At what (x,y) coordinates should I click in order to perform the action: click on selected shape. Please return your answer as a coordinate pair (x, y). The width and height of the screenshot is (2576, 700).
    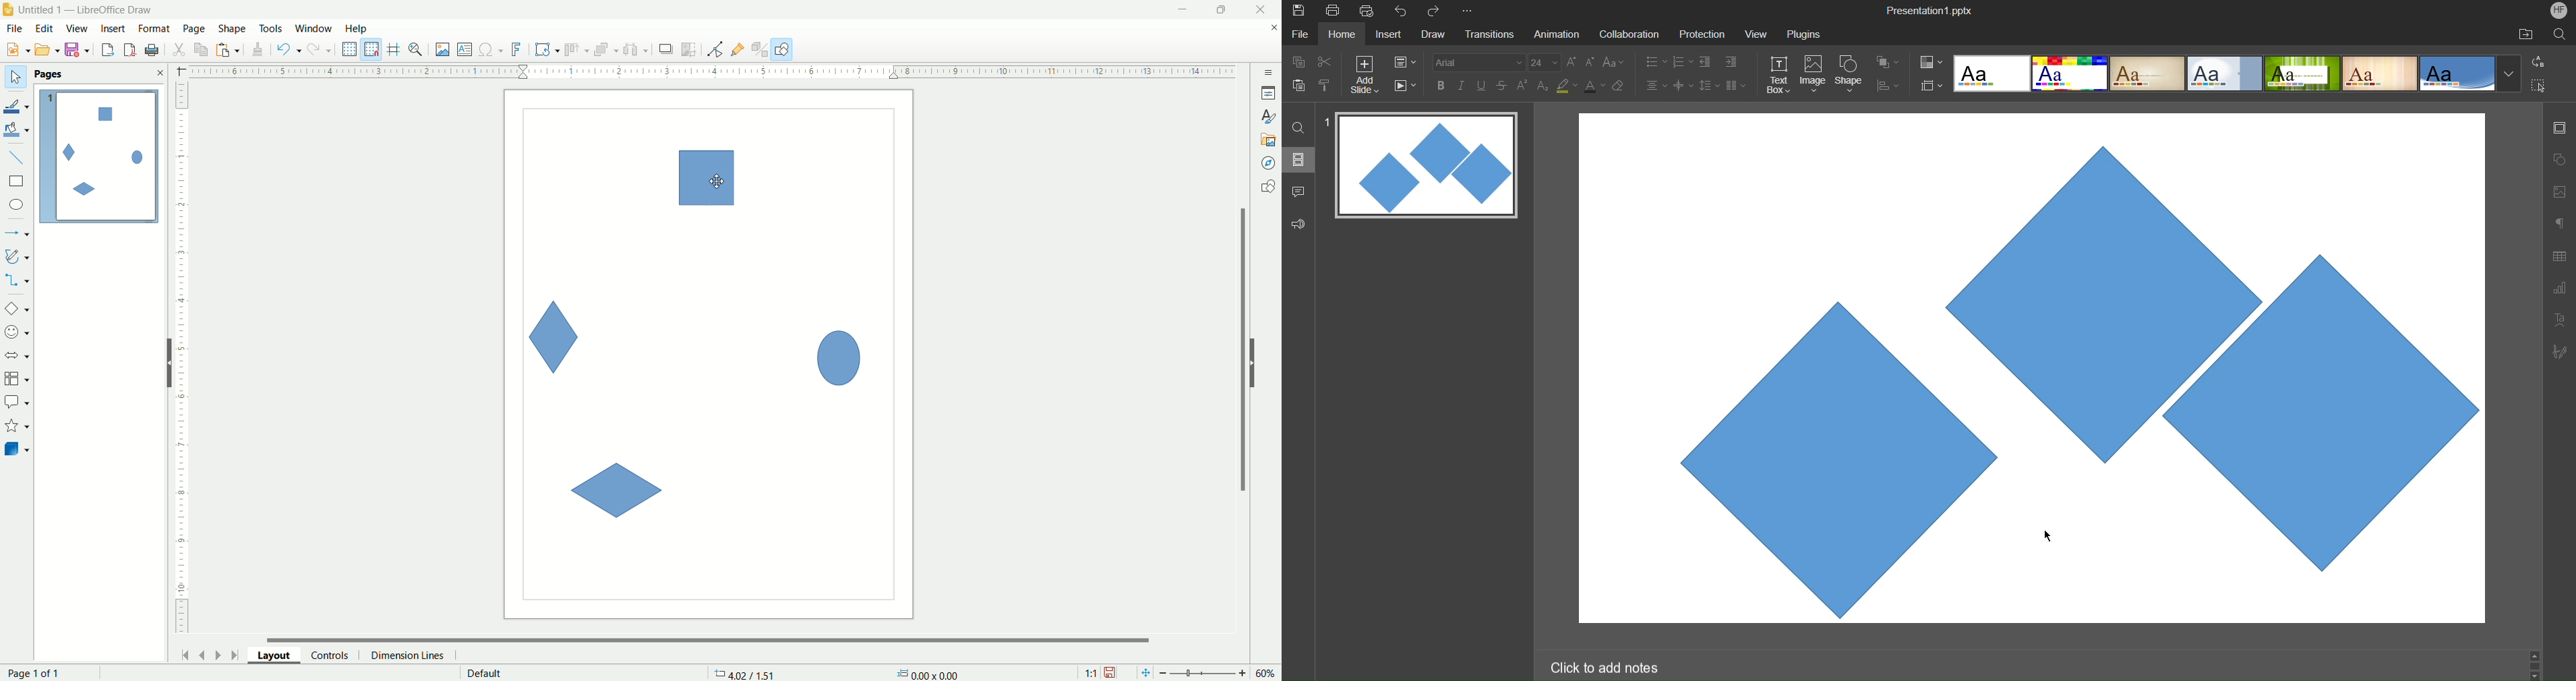
    Looking at the image, I should click on (707, 178).